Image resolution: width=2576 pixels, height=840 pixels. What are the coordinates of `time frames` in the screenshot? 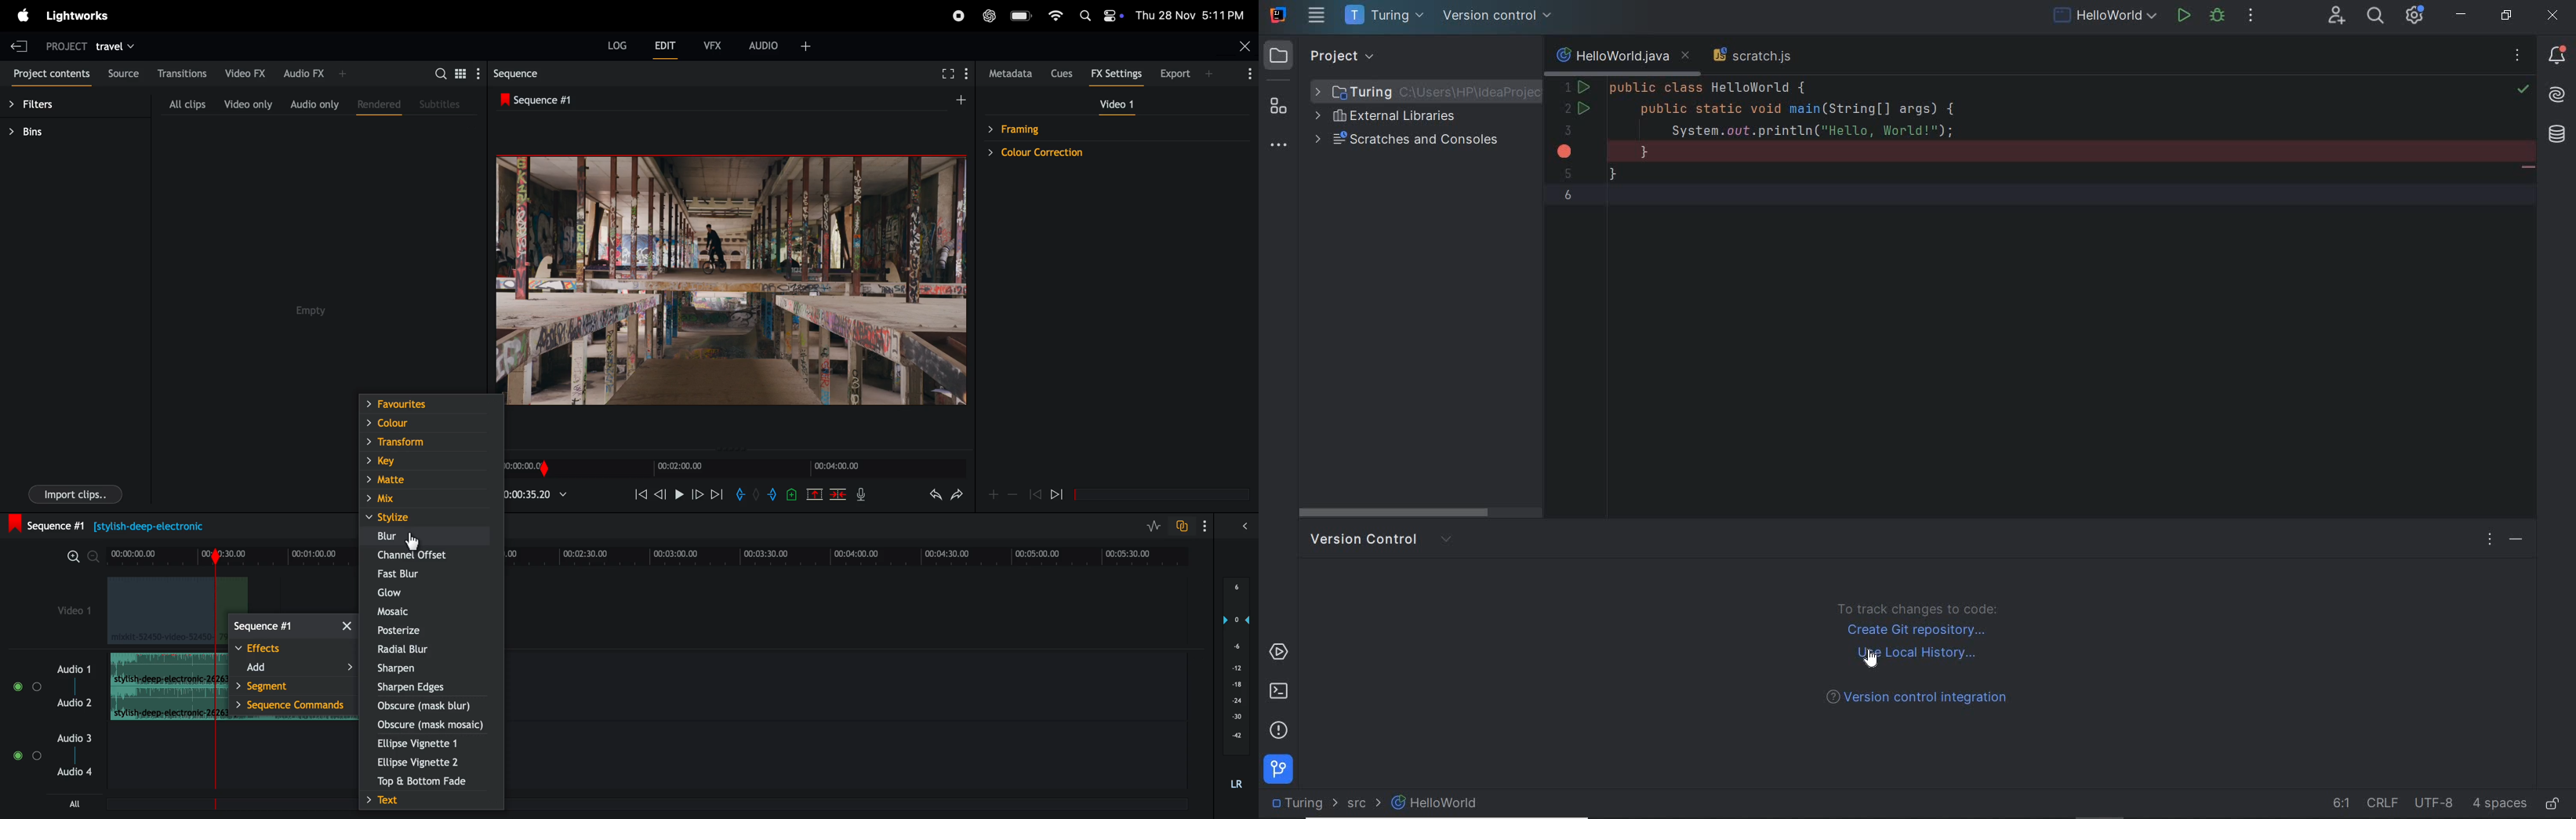 It's located at (852, 554).